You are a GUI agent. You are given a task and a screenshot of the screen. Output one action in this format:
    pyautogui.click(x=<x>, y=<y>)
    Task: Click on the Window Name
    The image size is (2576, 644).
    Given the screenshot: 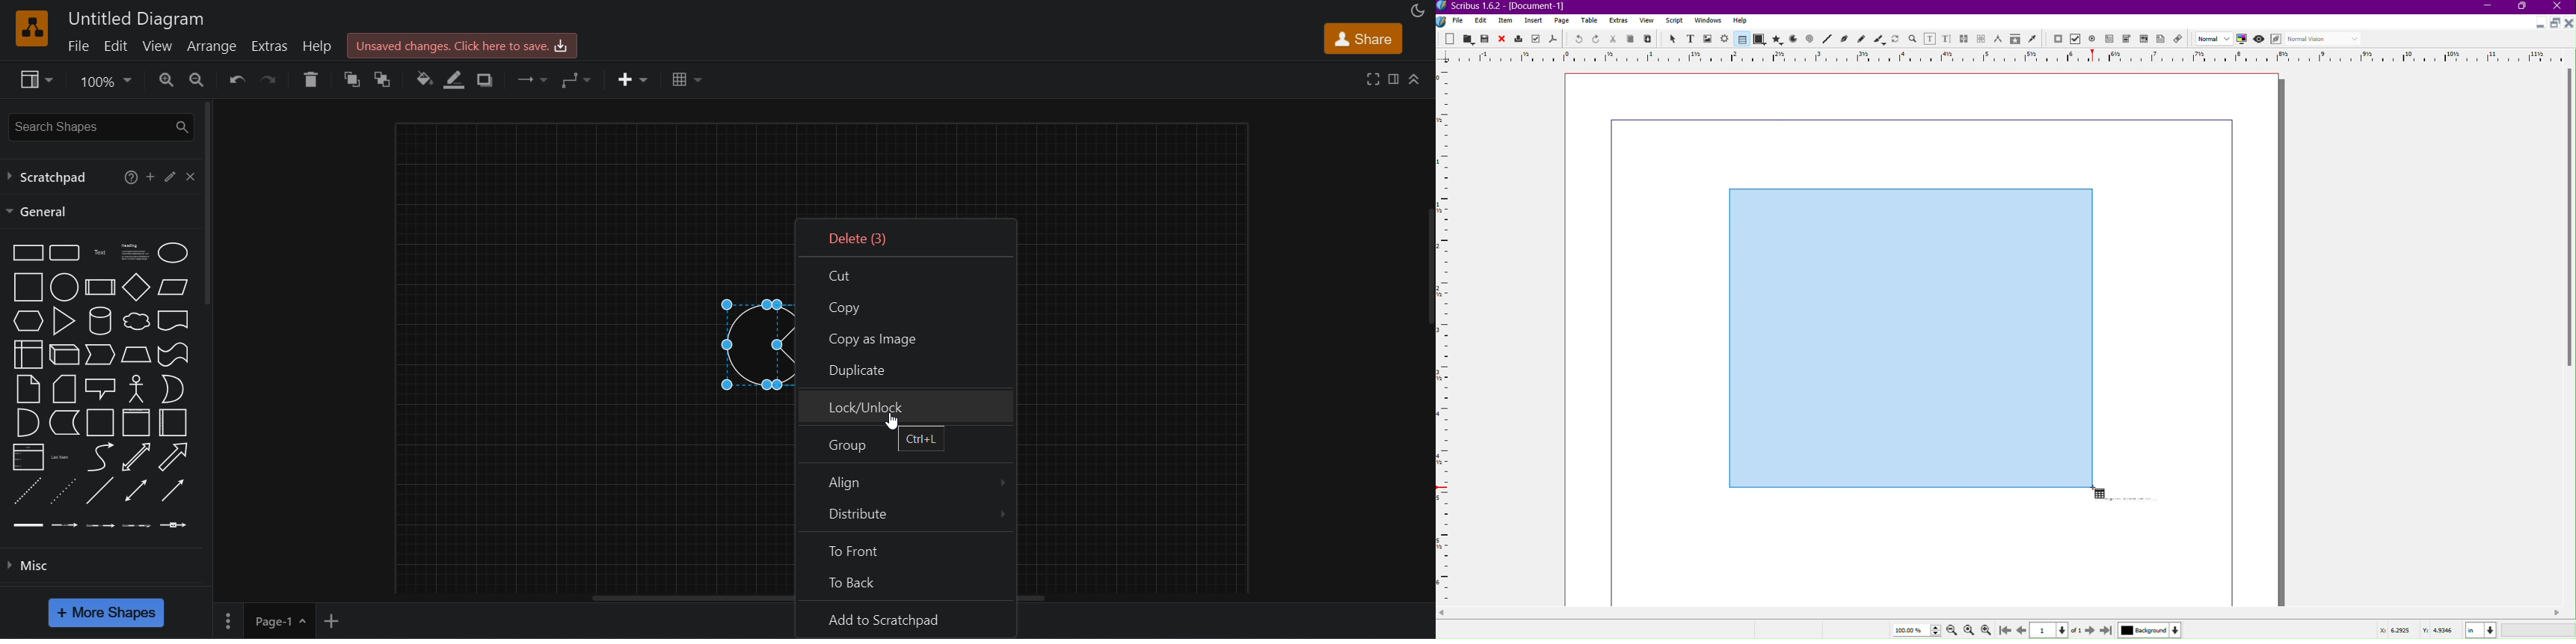 What is the action you would take?
    pyautogui.click(x=1508, y=7)
    